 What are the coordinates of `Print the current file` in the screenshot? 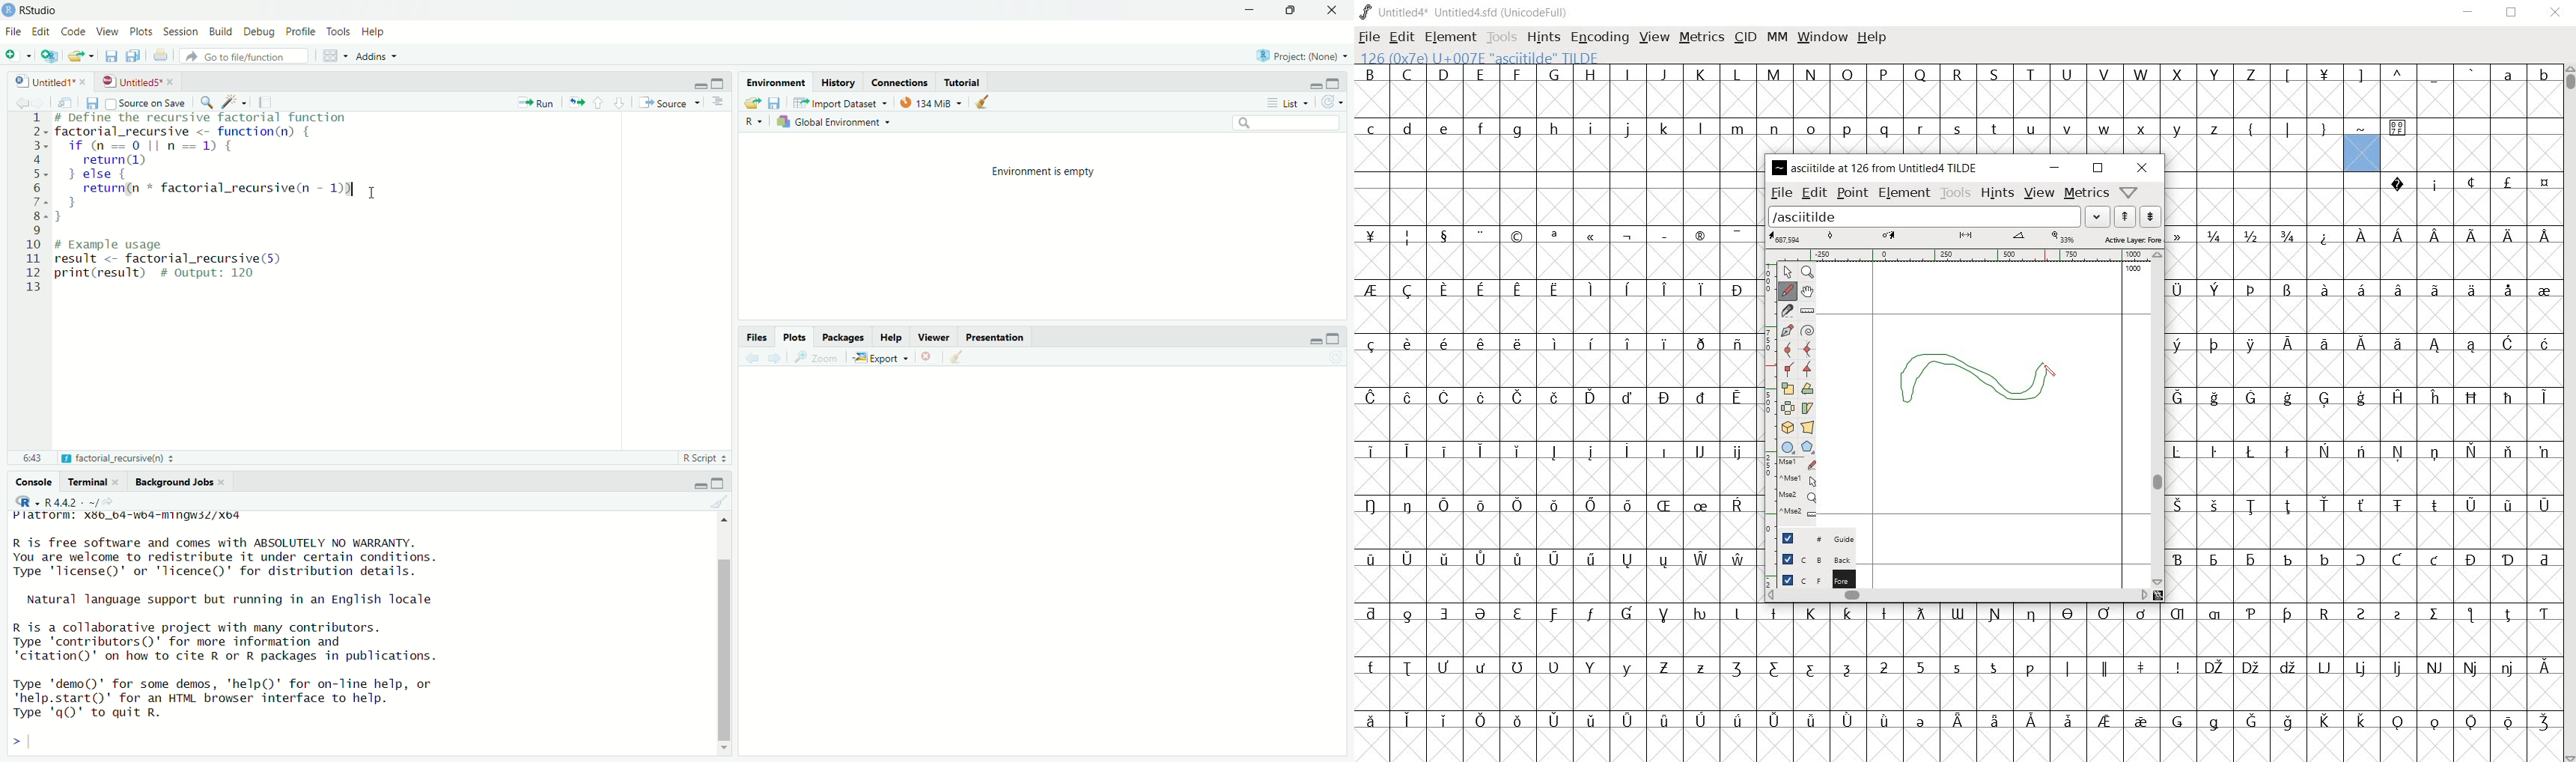 It's located at (166, 59).